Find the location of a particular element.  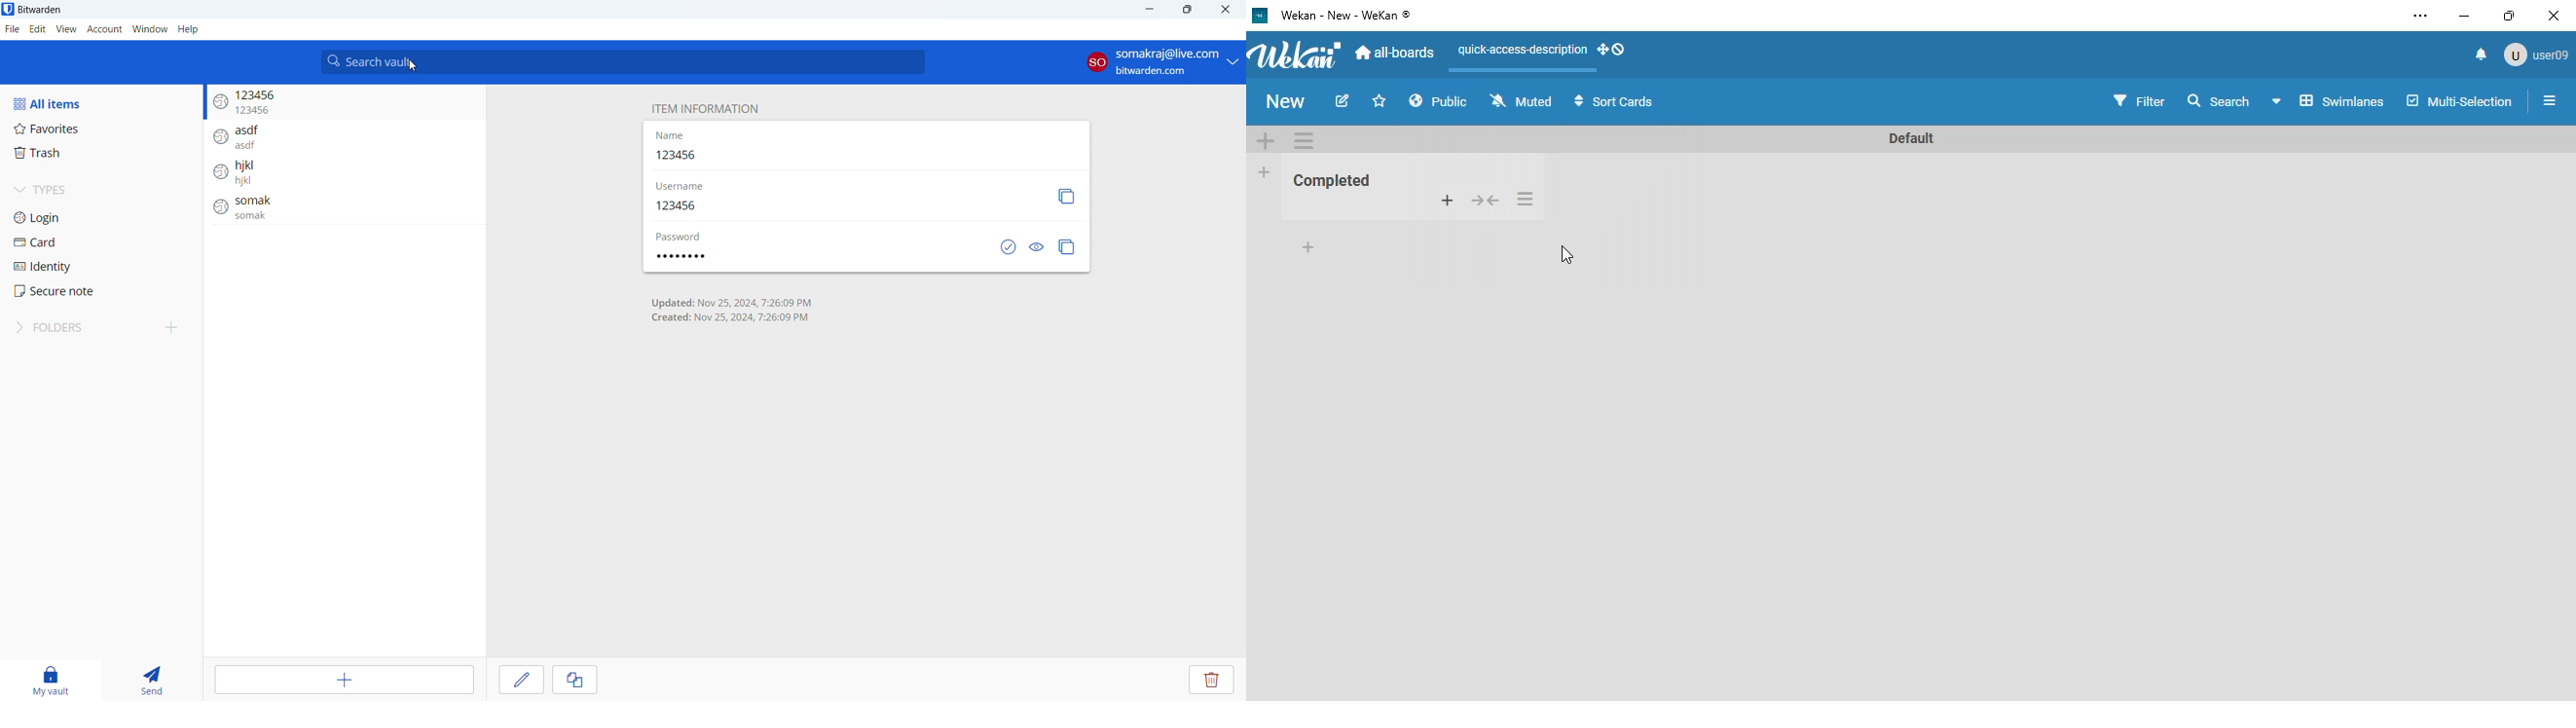

favorites is located at coordinates (99, 128).